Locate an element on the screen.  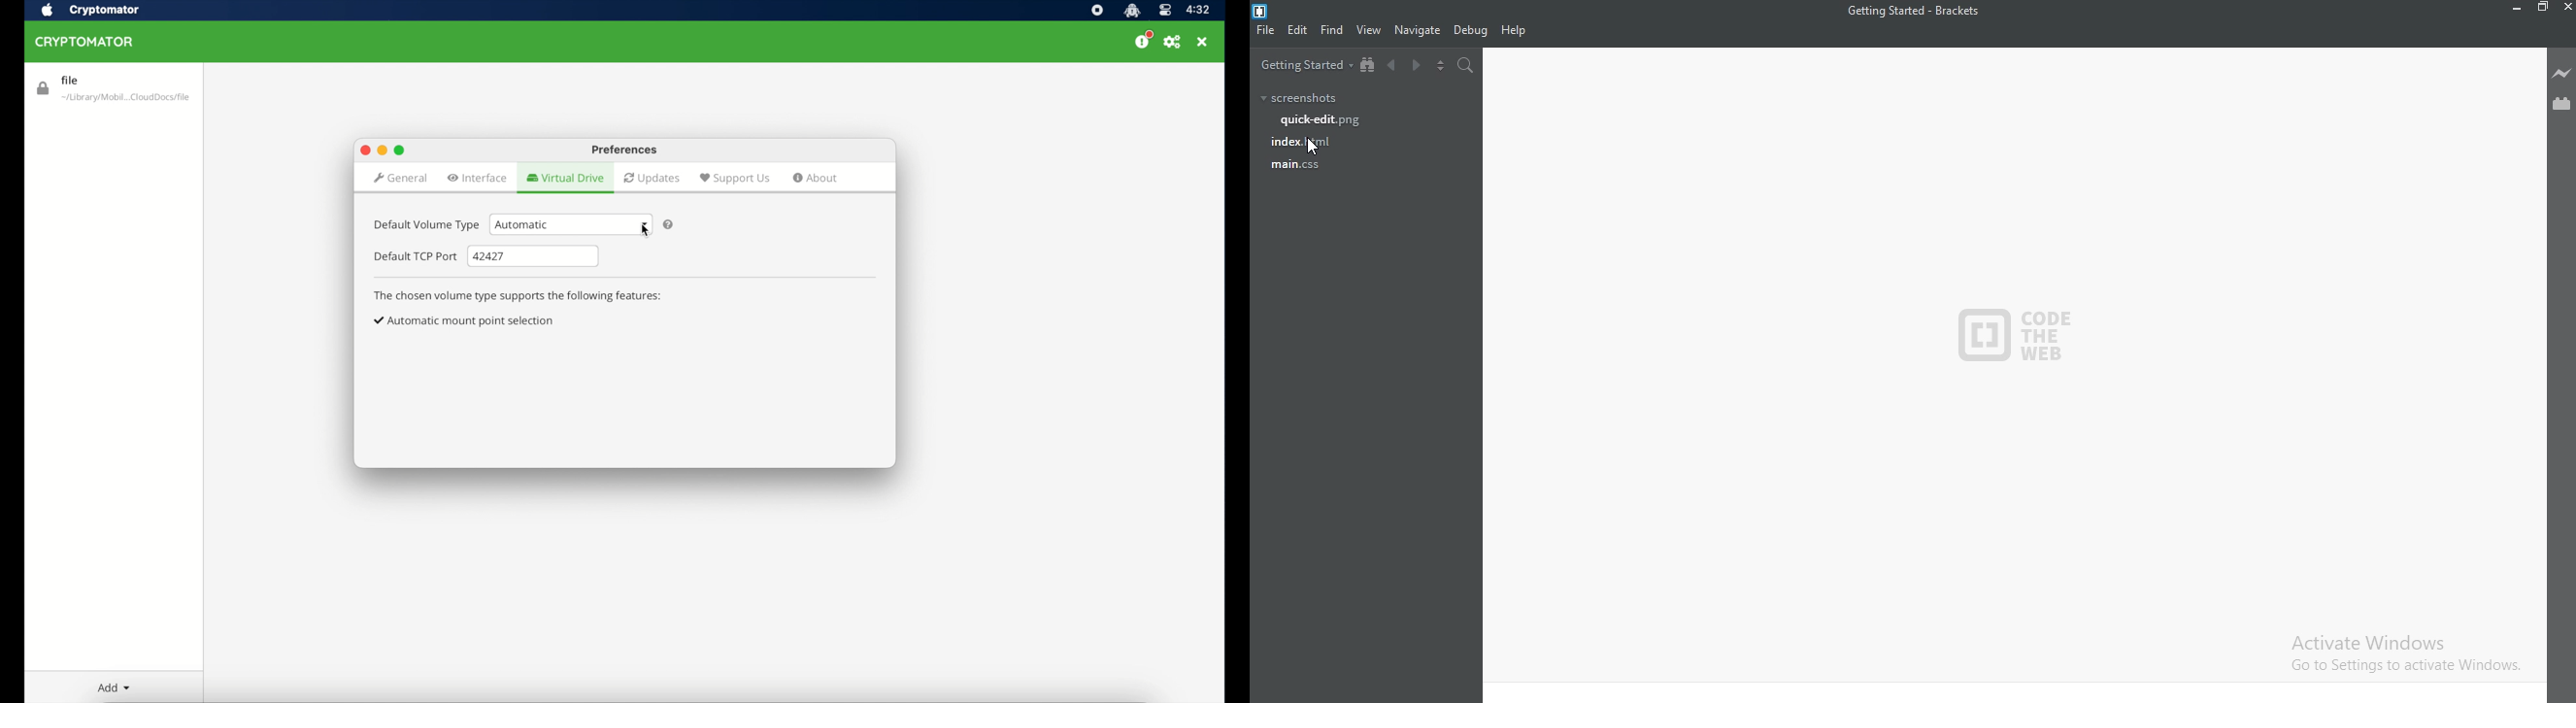
maximize is located at coordinates (401, 149).